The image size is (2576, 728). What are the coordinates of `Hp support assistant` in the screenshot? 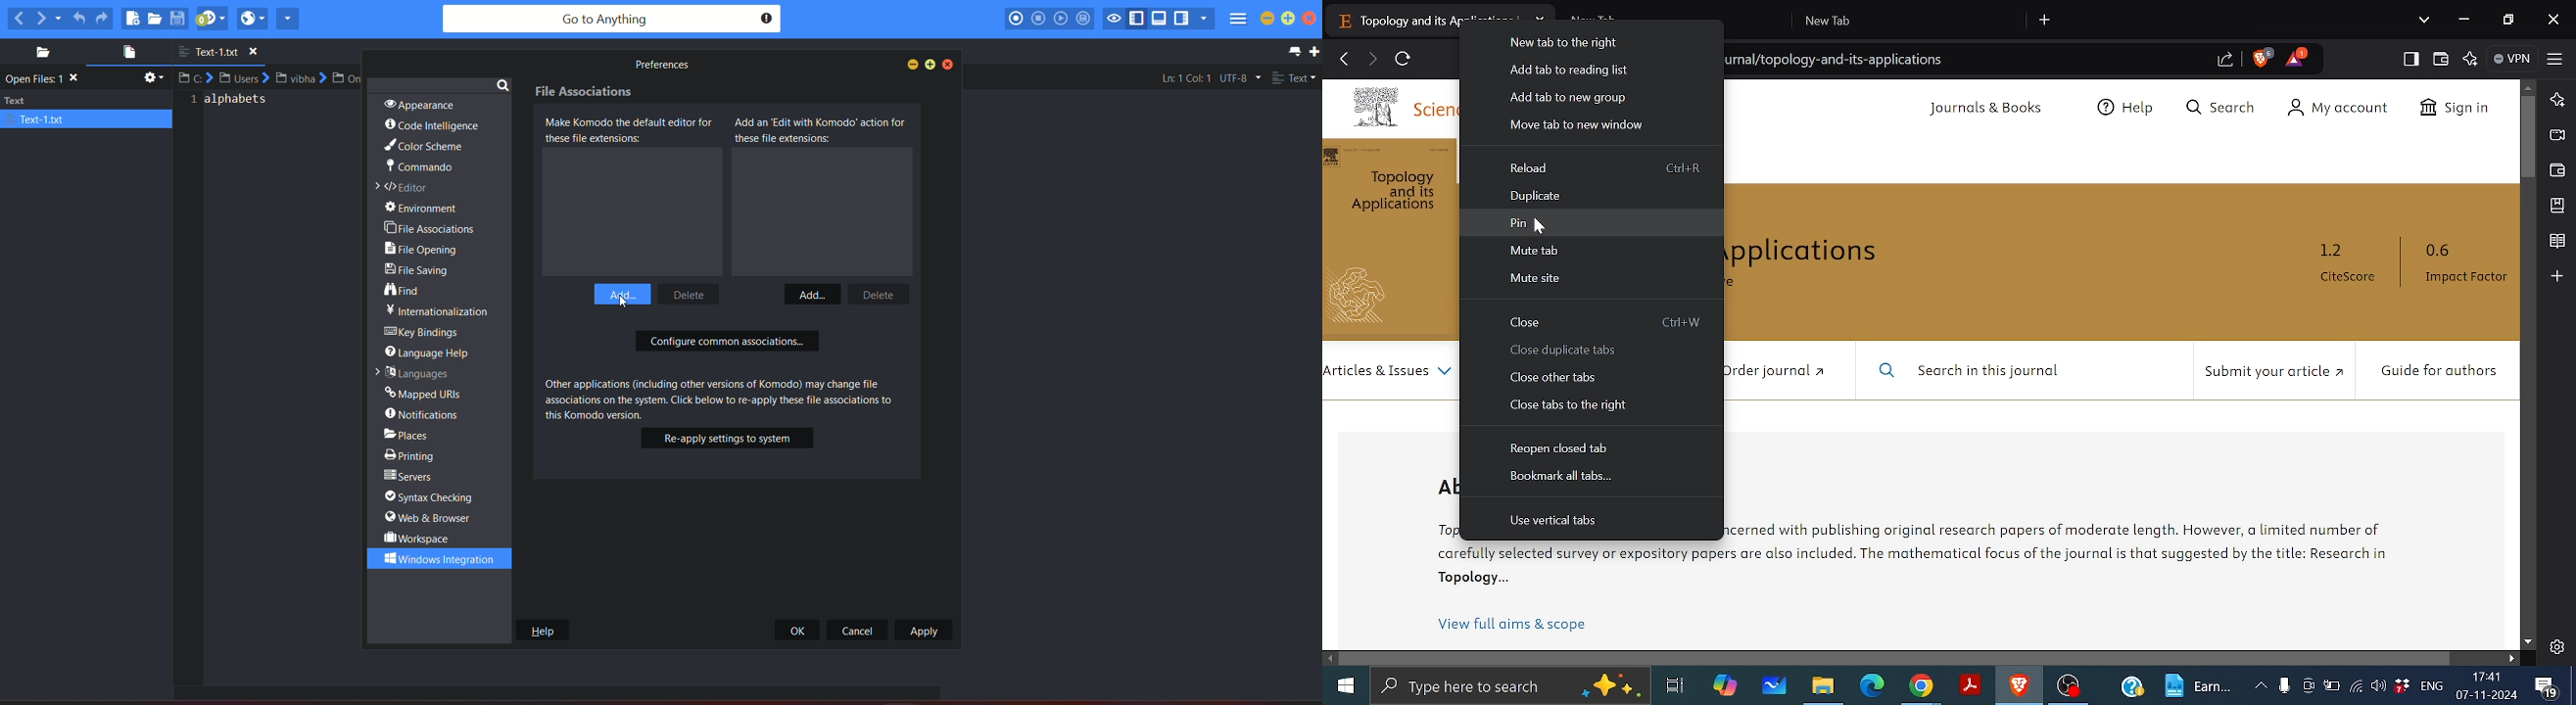 It's located at (2132, 688).